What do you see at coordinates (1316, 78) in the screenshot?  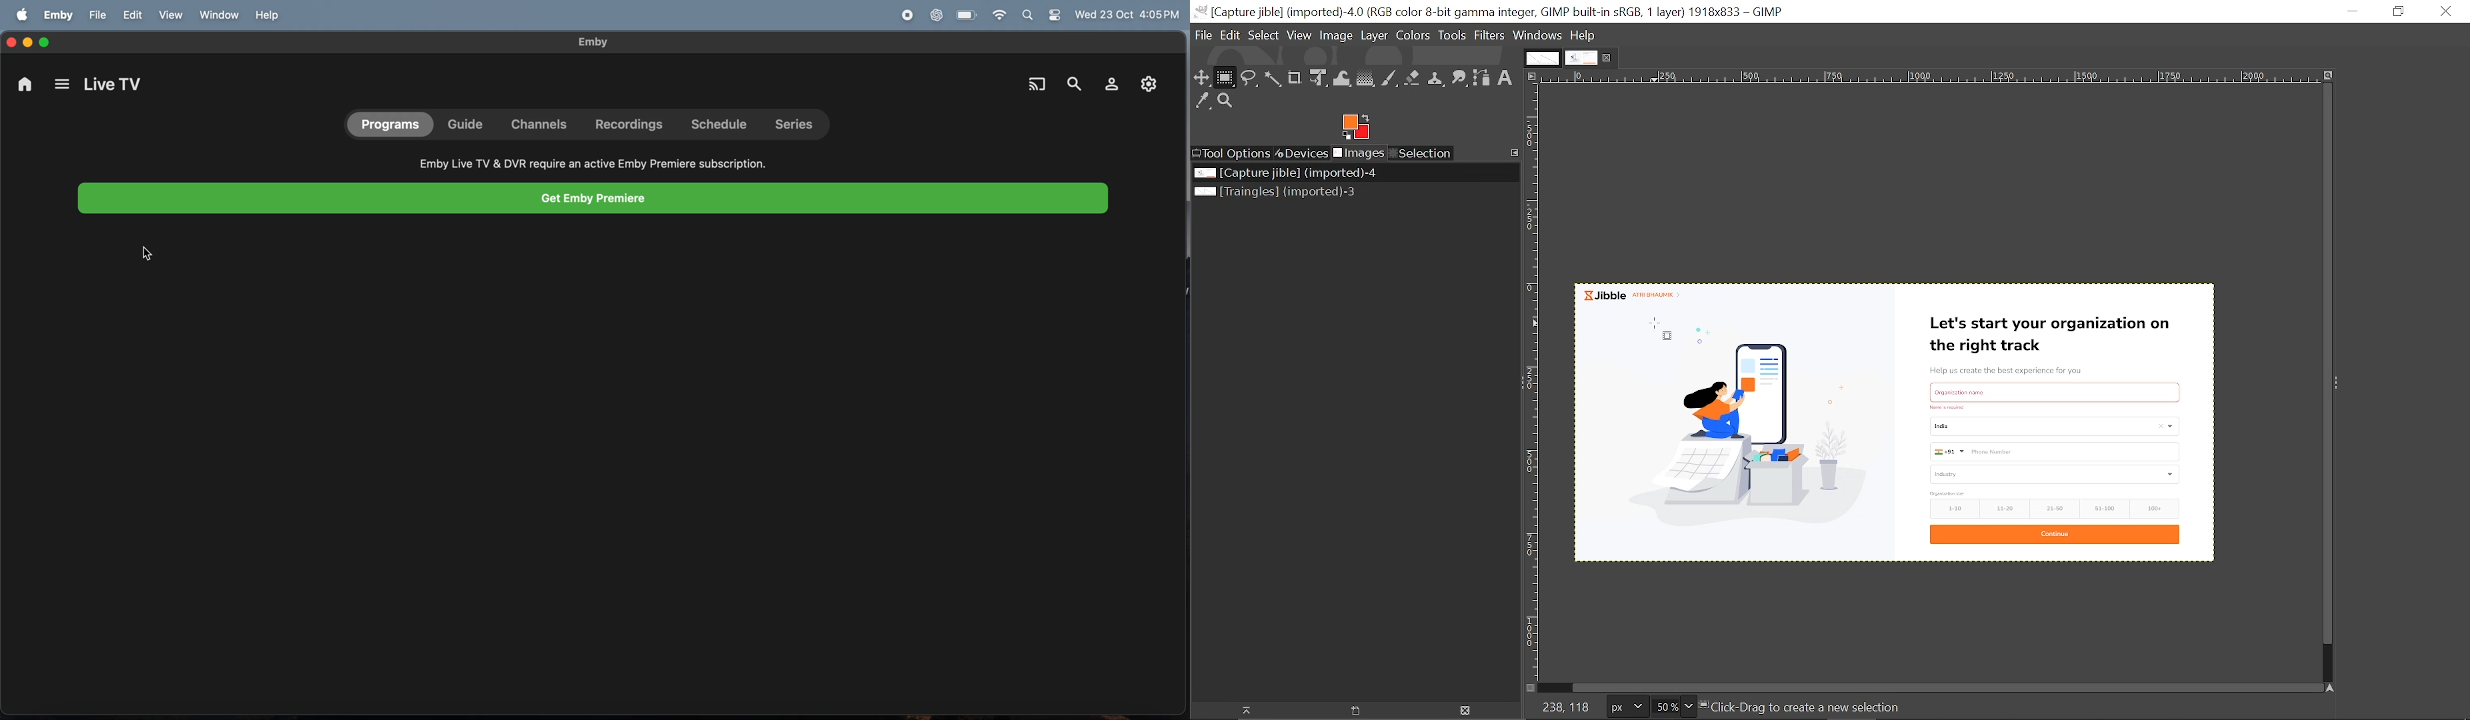 I see `unified transform tool` at bounding box center [1316, 78].